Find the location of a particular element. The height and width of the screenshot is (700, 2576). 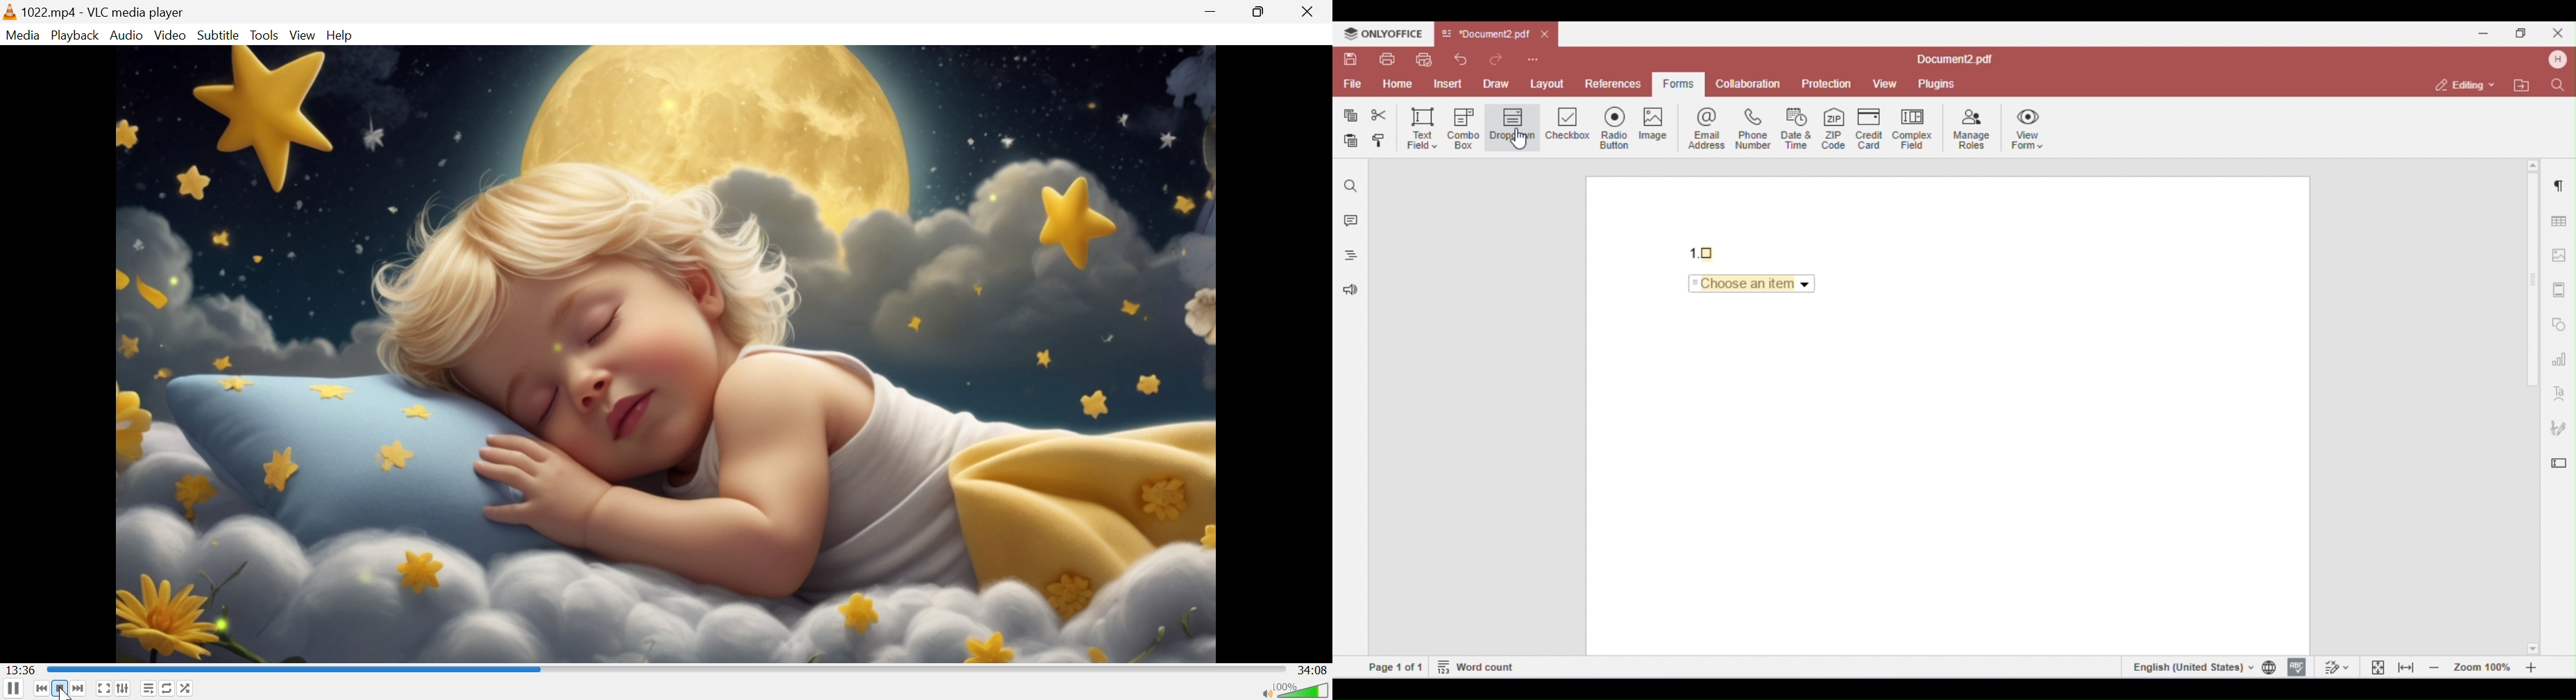

Pause the playback is located at coordinates (13, 689).